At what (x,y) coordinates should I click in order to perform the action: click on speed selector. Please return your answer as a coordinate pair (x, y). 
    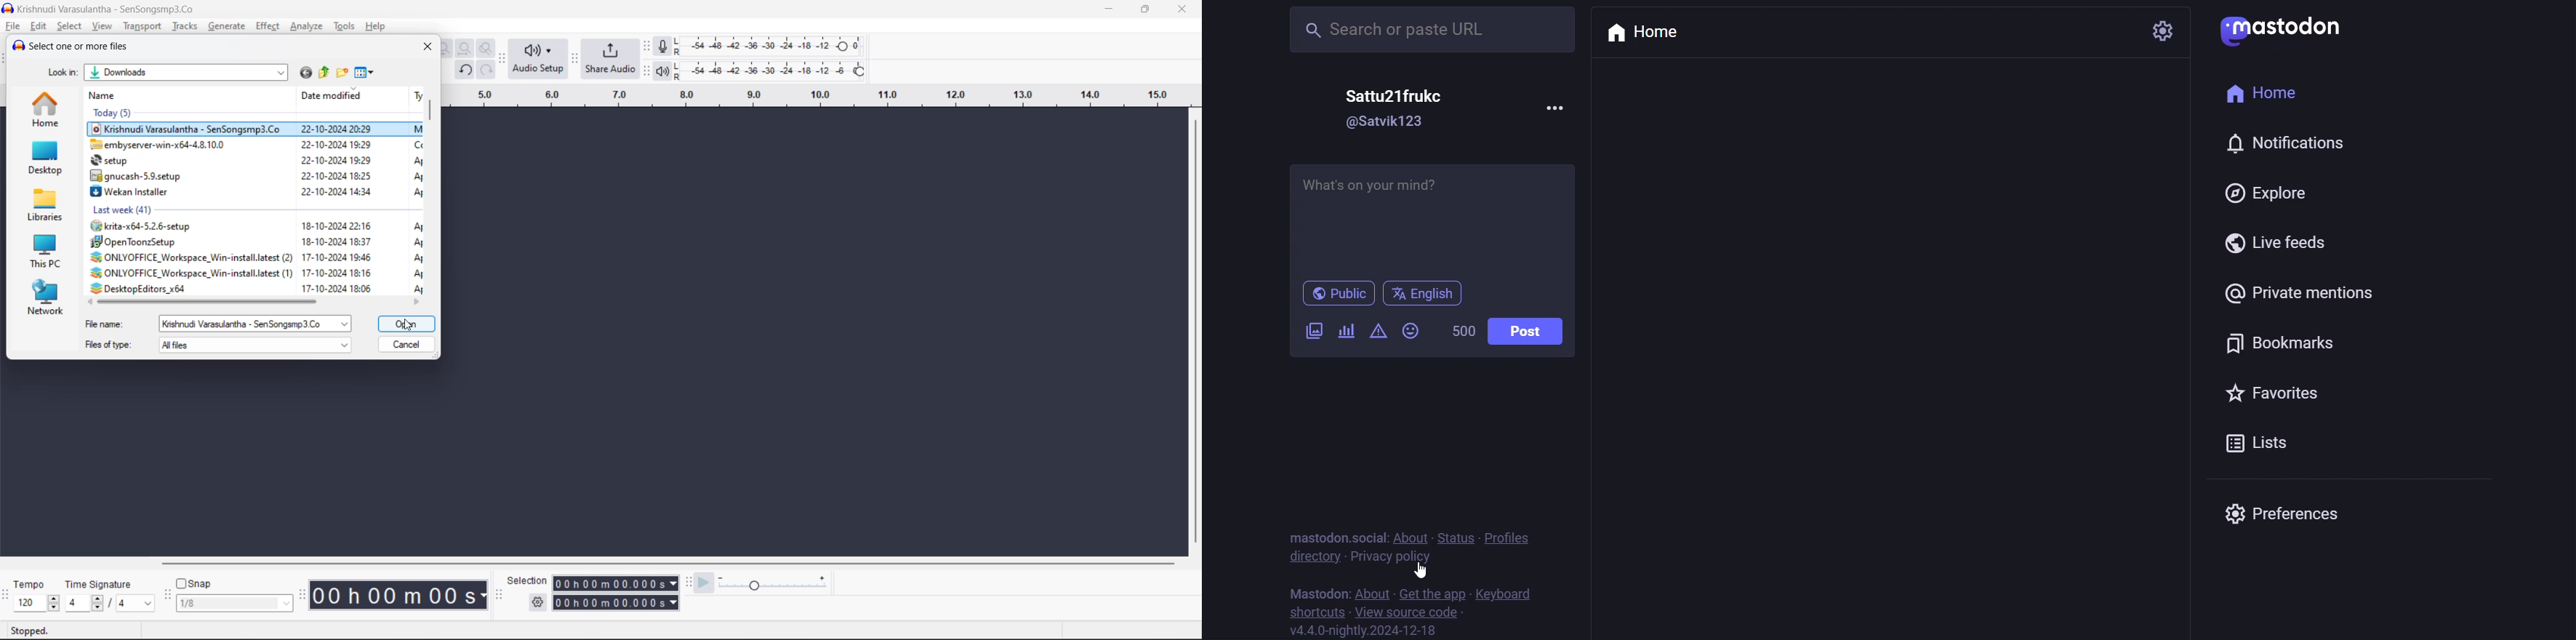
    Looking at the image, I should click on (36, 604).